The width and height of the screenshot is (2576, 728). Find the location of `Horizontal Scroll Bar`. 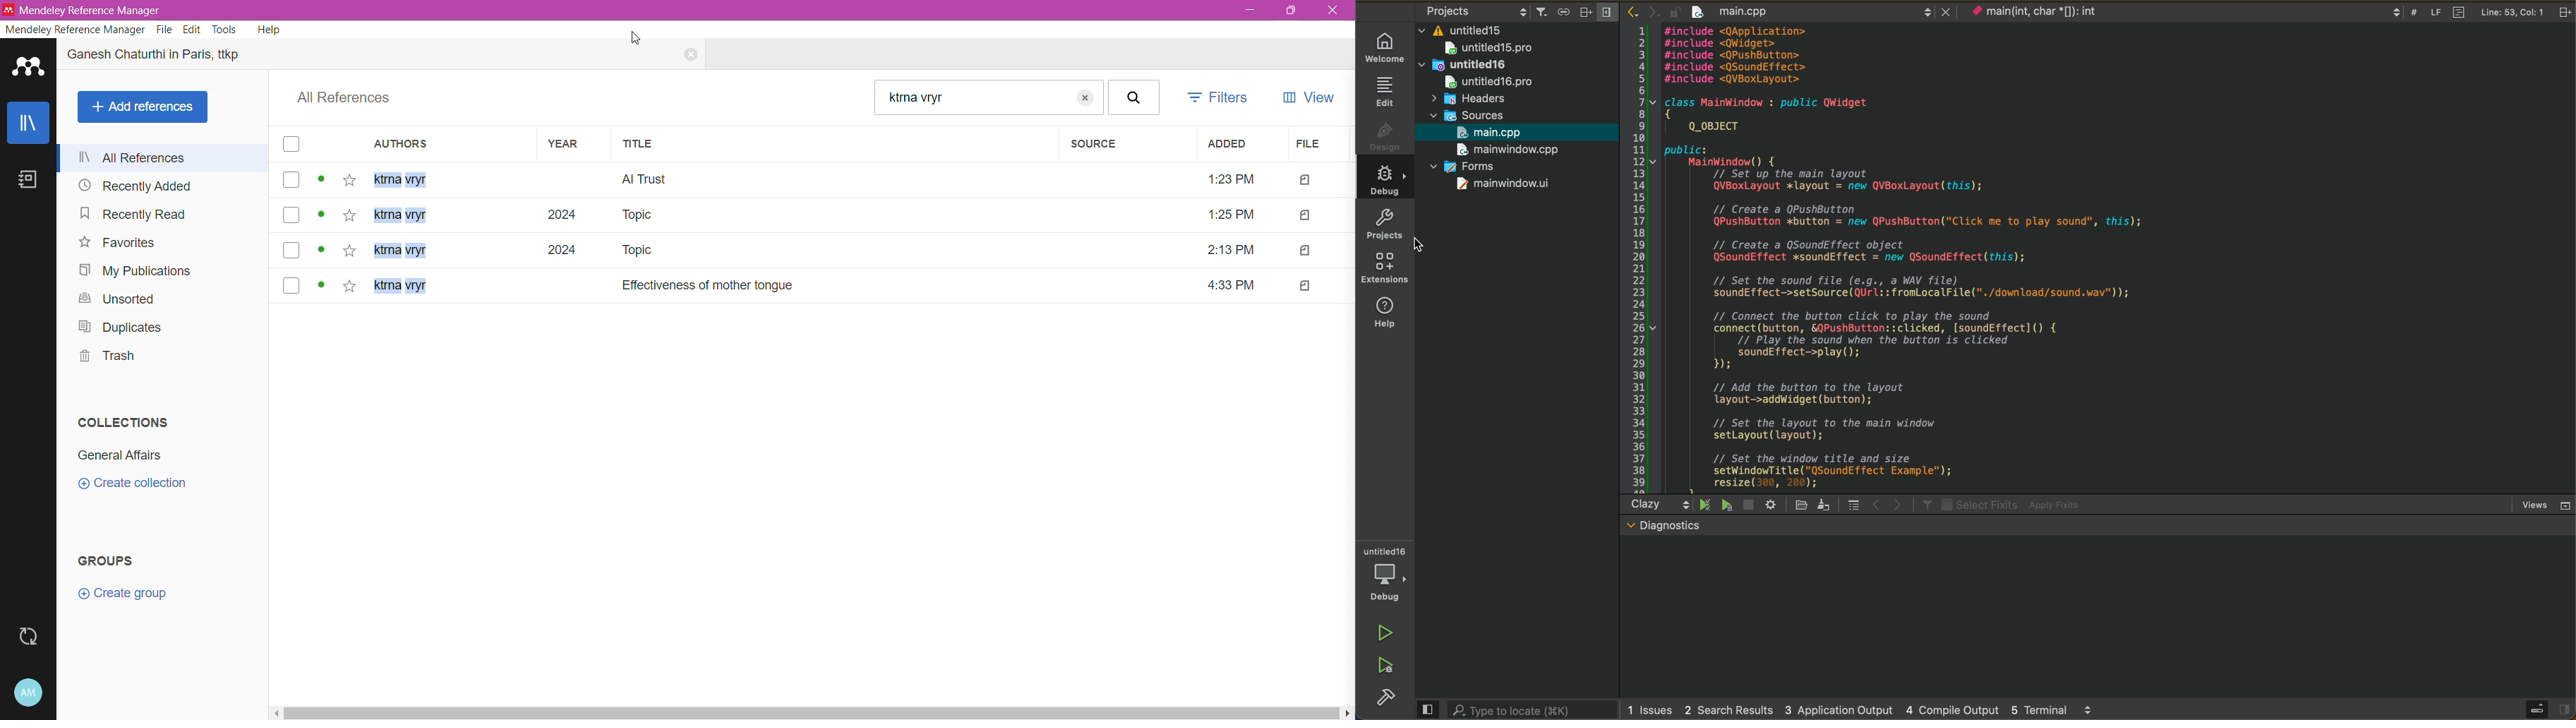

Horizontal Scroll Bar is located at coordinates (812, 712).